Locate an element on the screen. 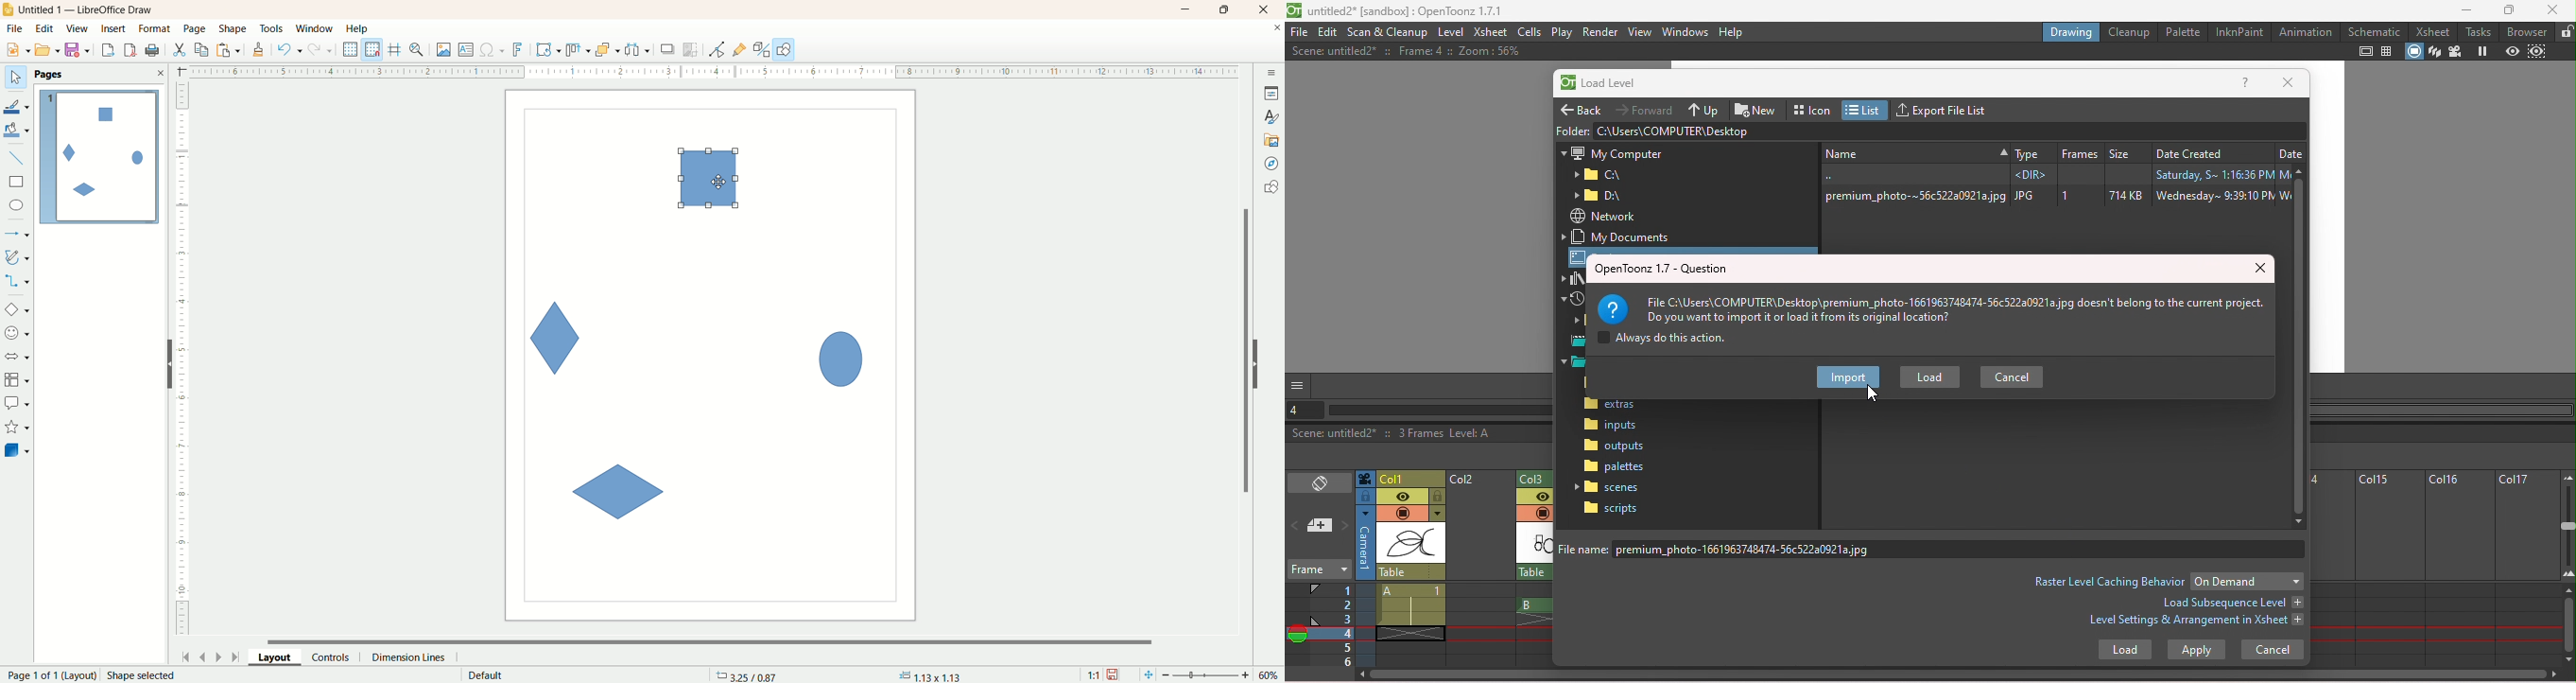  Preview is located at coordinates (2512, 52).